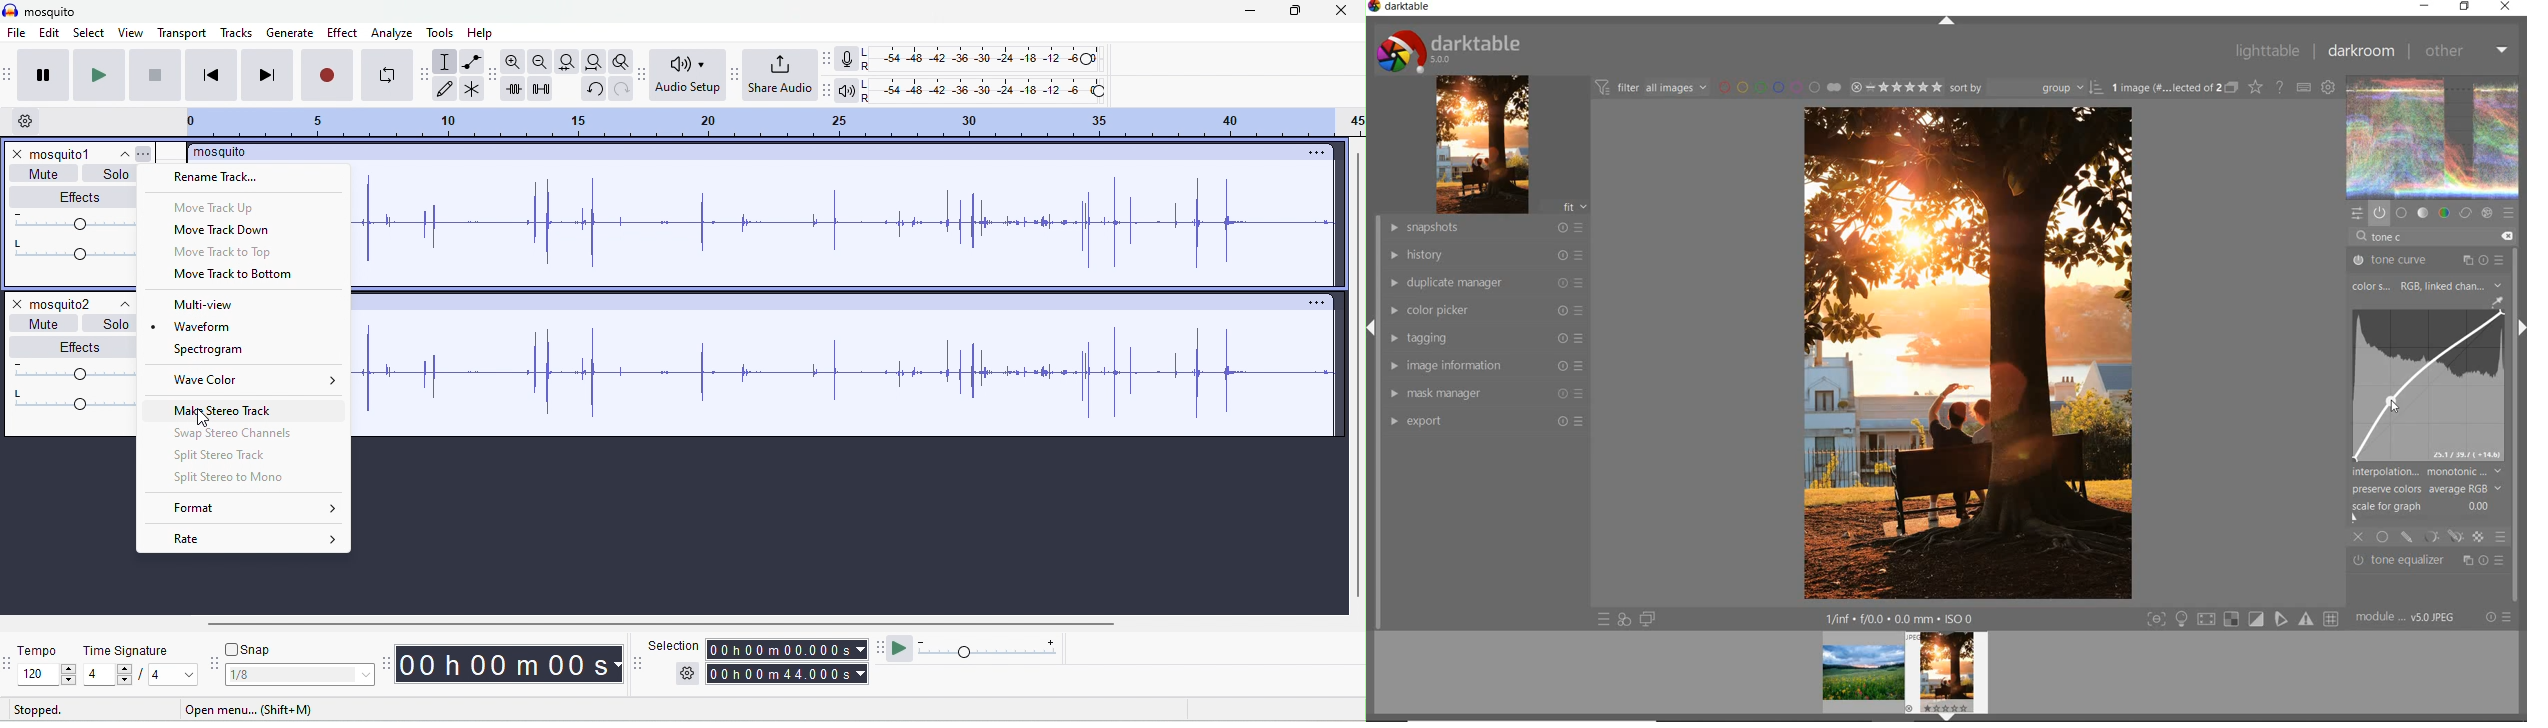  I want to click on spectrogram, so click(207, 350).